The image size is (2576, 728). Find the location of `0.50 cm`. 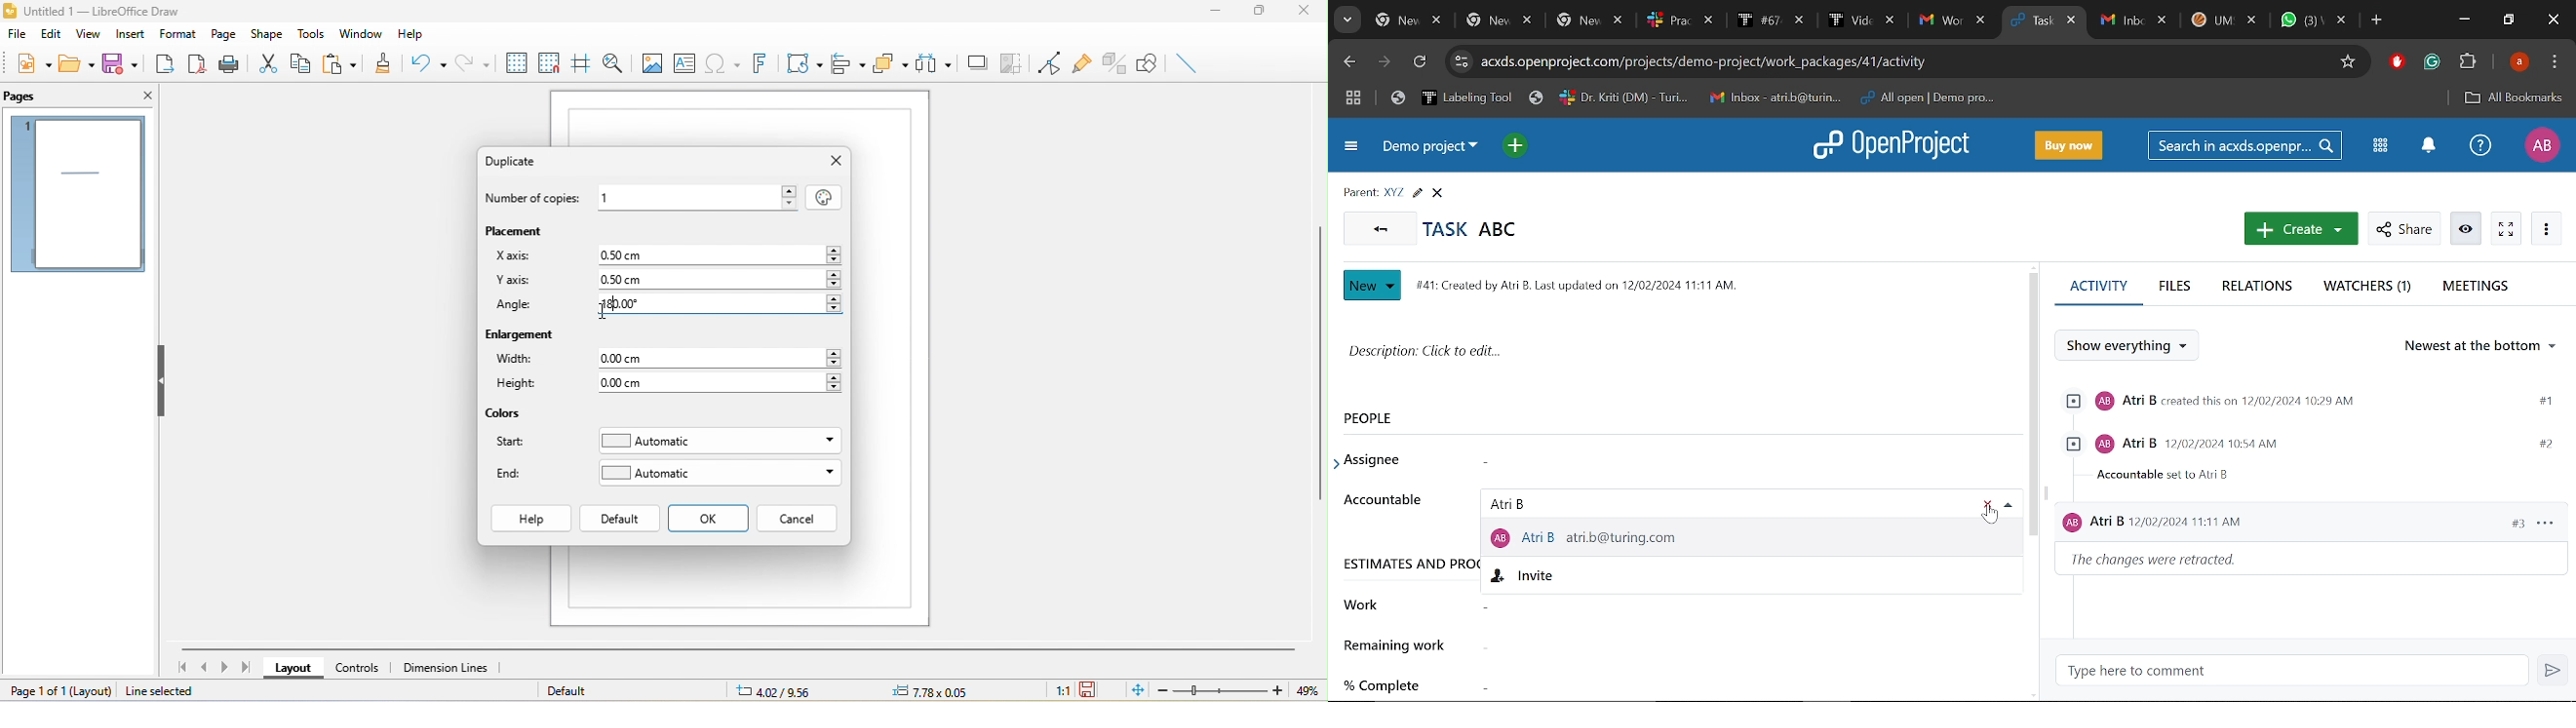

0.50 cm is located at coordinates (712, 254).